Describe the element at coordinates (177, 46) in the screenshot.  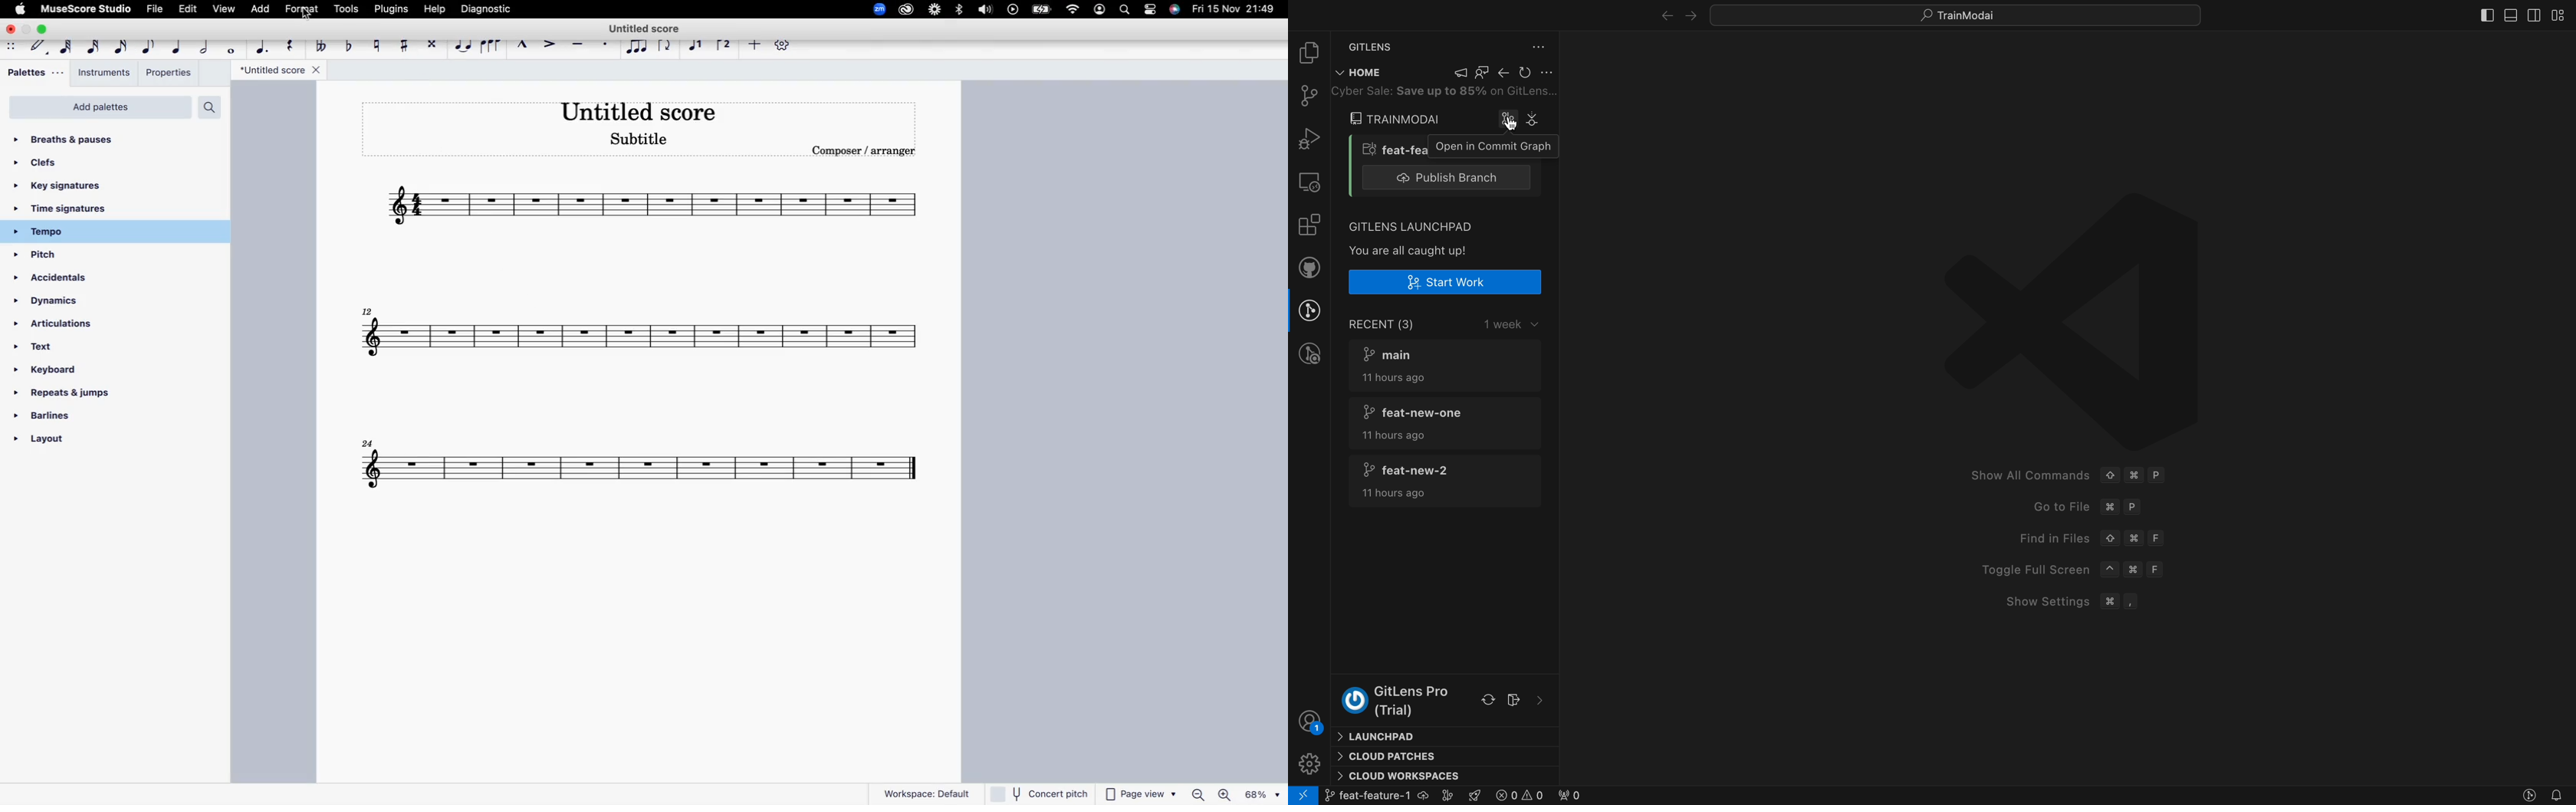
I see `quarter note` at that location.